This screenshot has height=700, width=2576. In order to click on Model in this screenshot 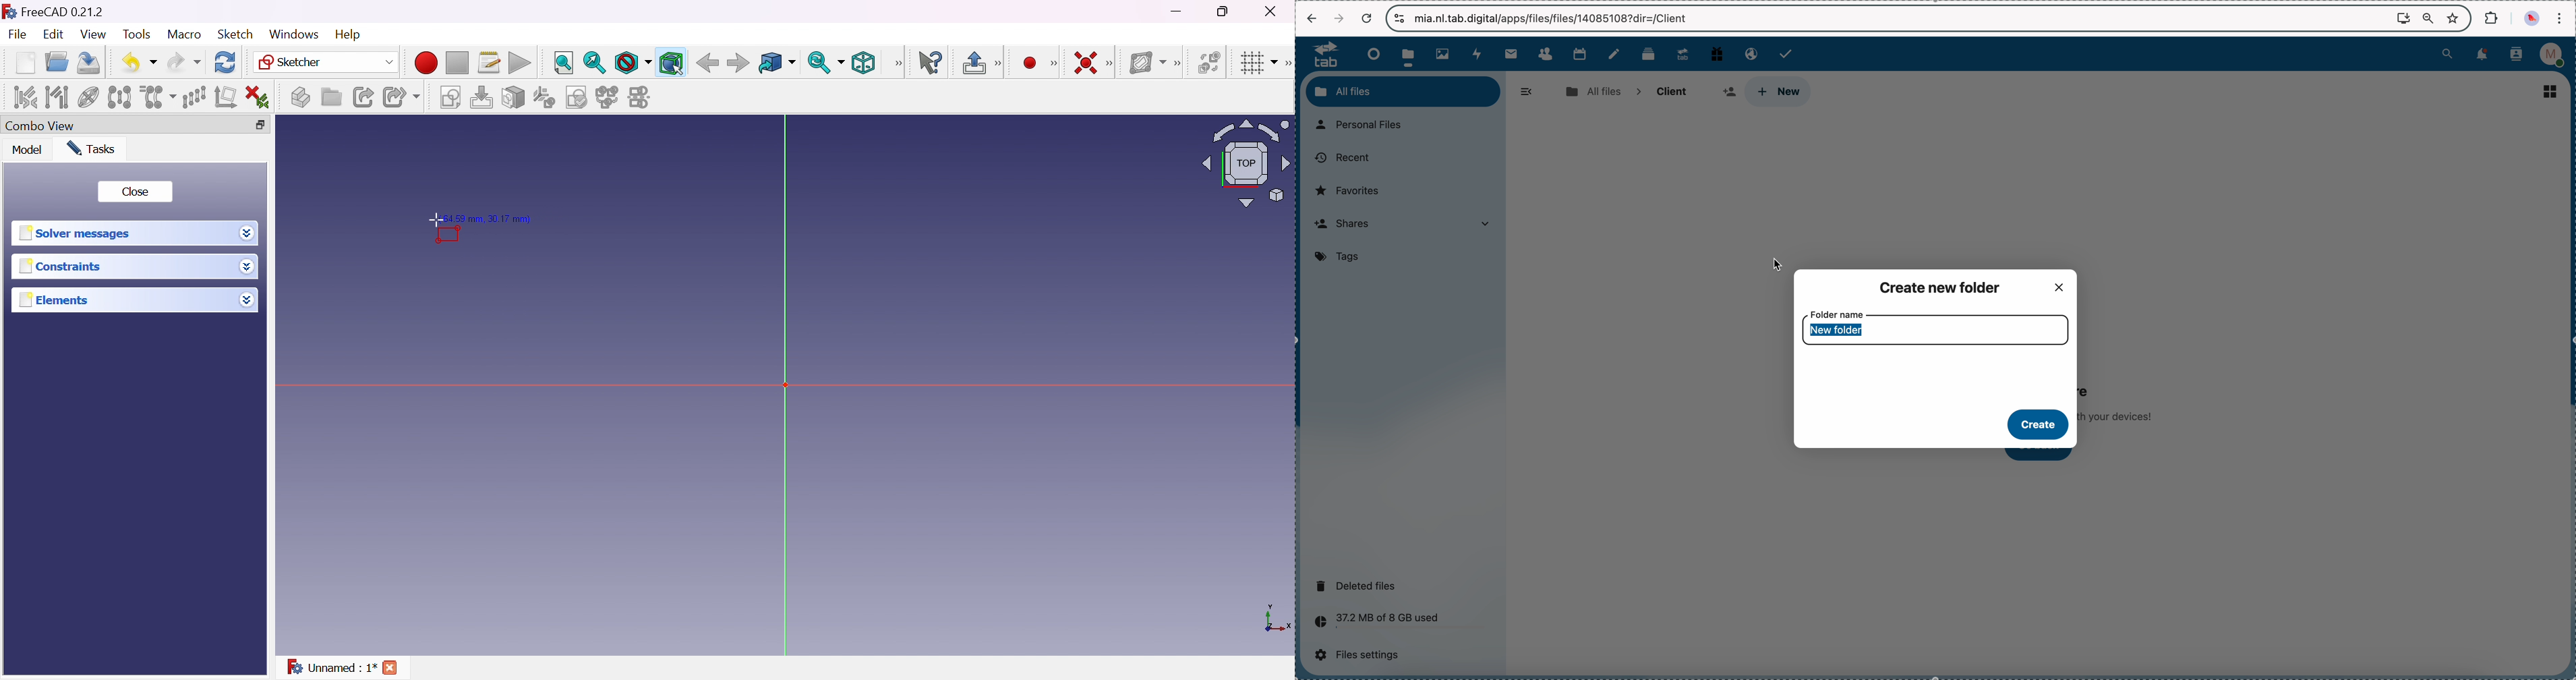, I will do `click(27, 149)`.